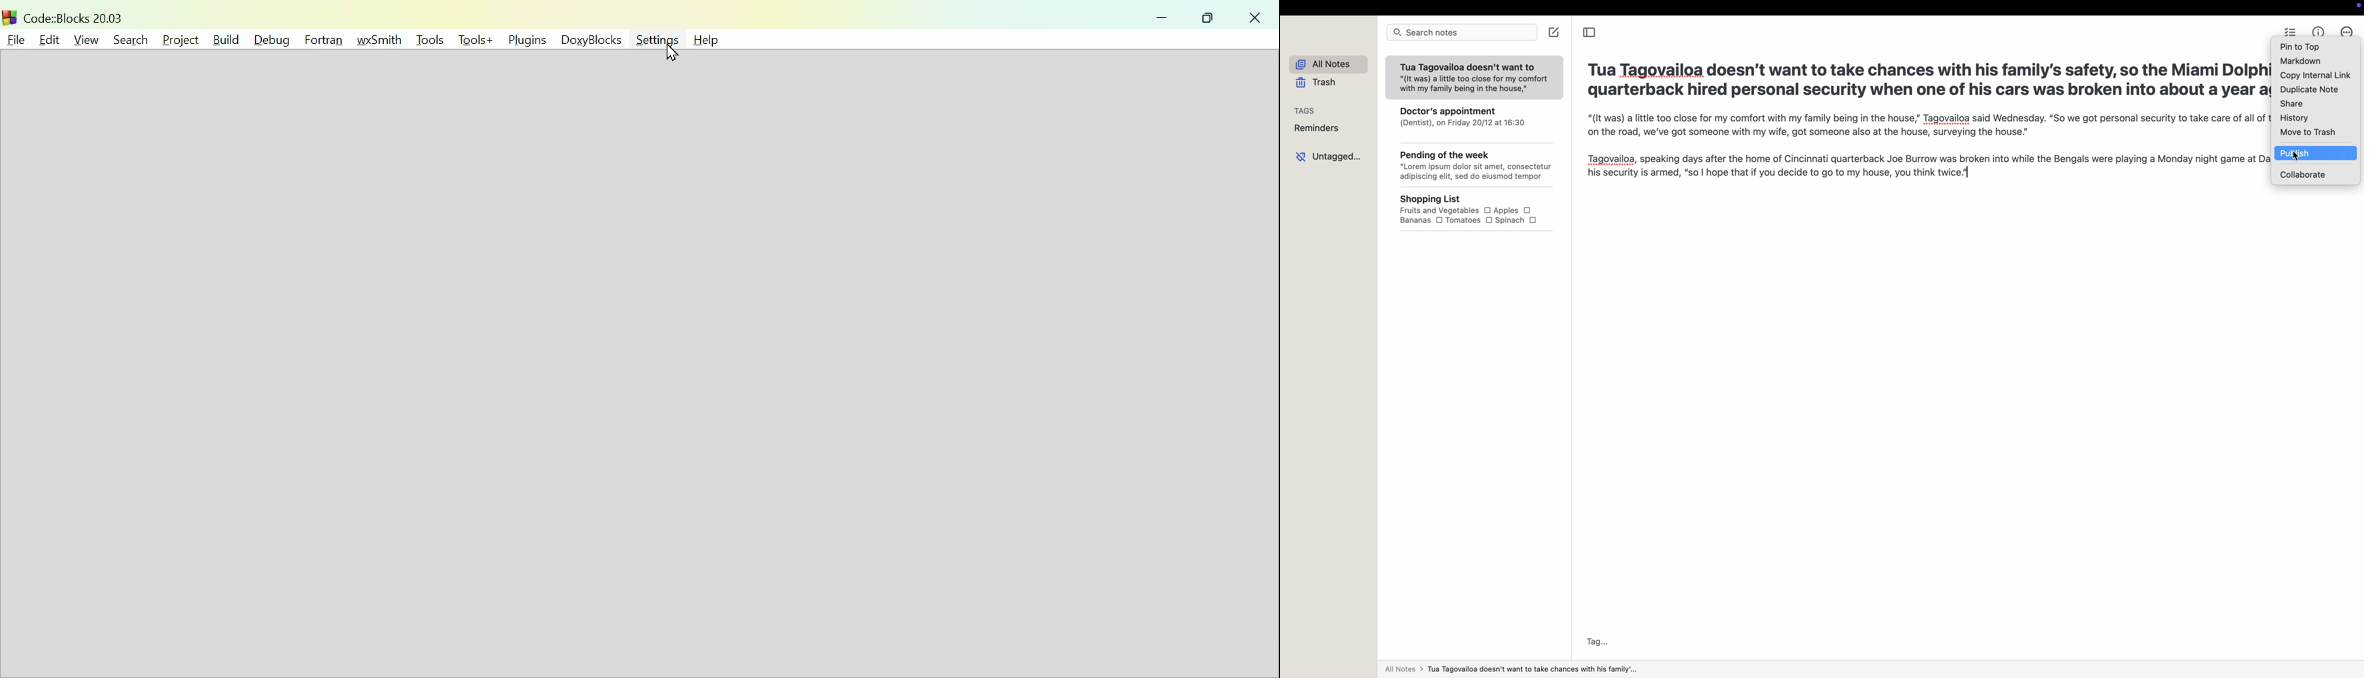 The height and width of the screenshot is (700, 2380). Describe the element at coordinates (637, 366) in the screenshot. I see `Default Start Screen` at that location.